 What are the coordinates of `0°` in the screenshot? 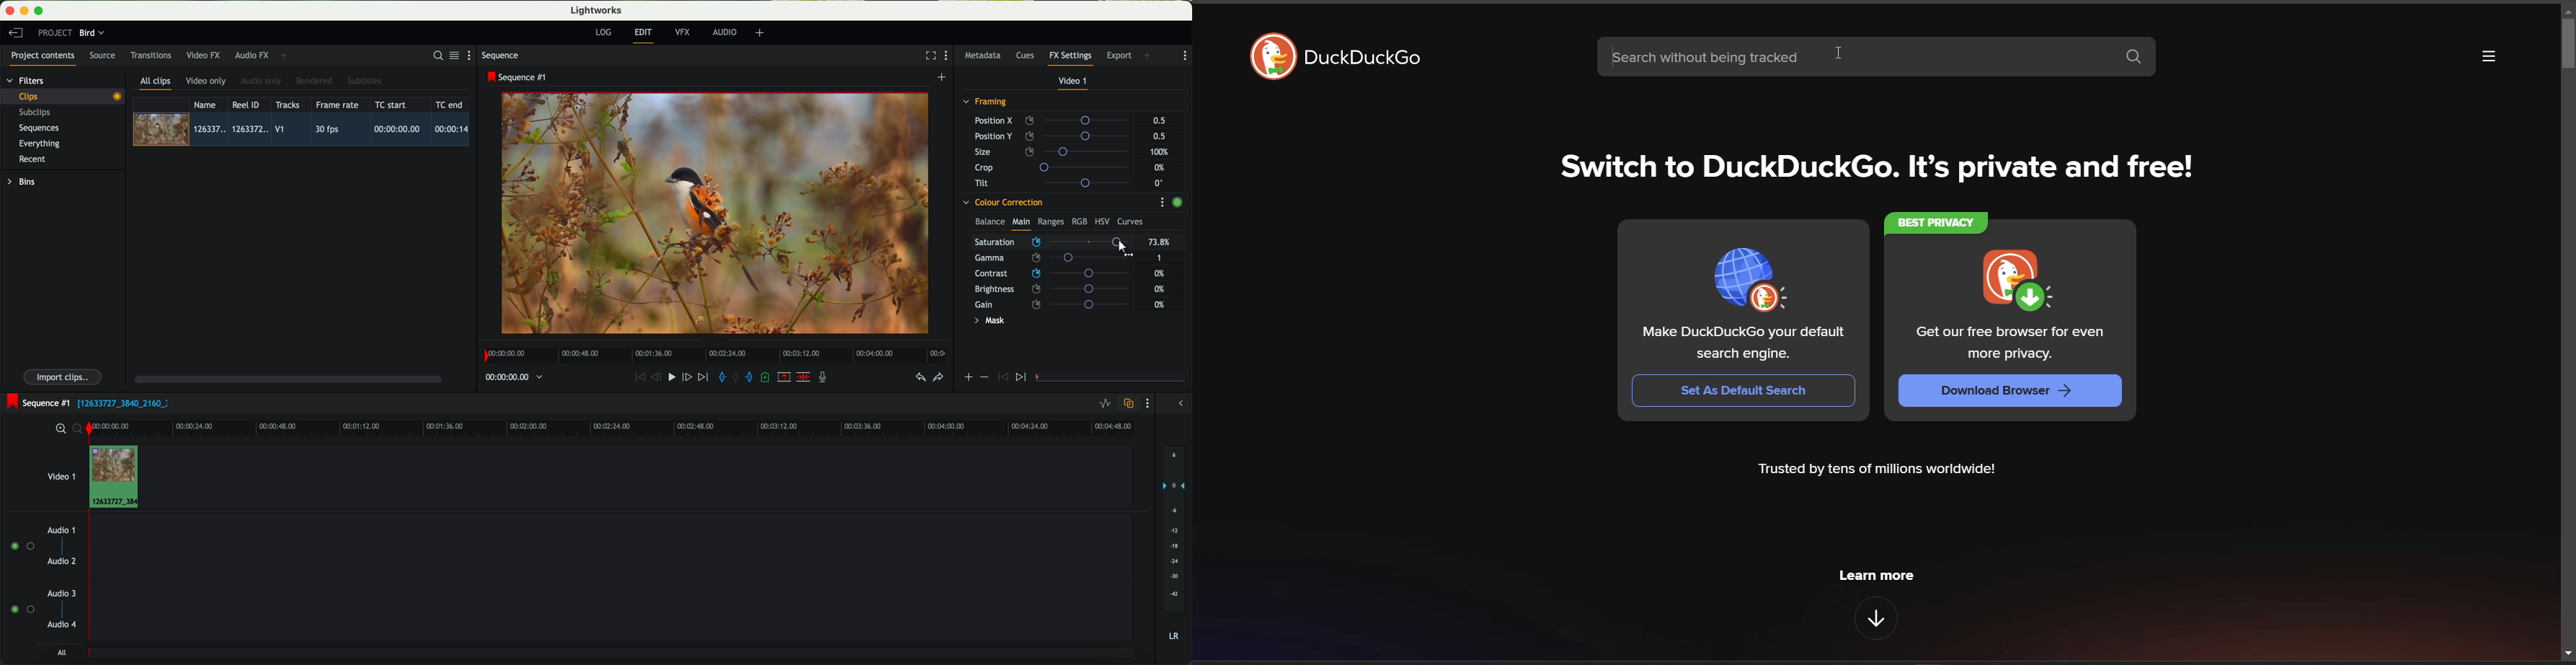 It's located at (1160, 183).